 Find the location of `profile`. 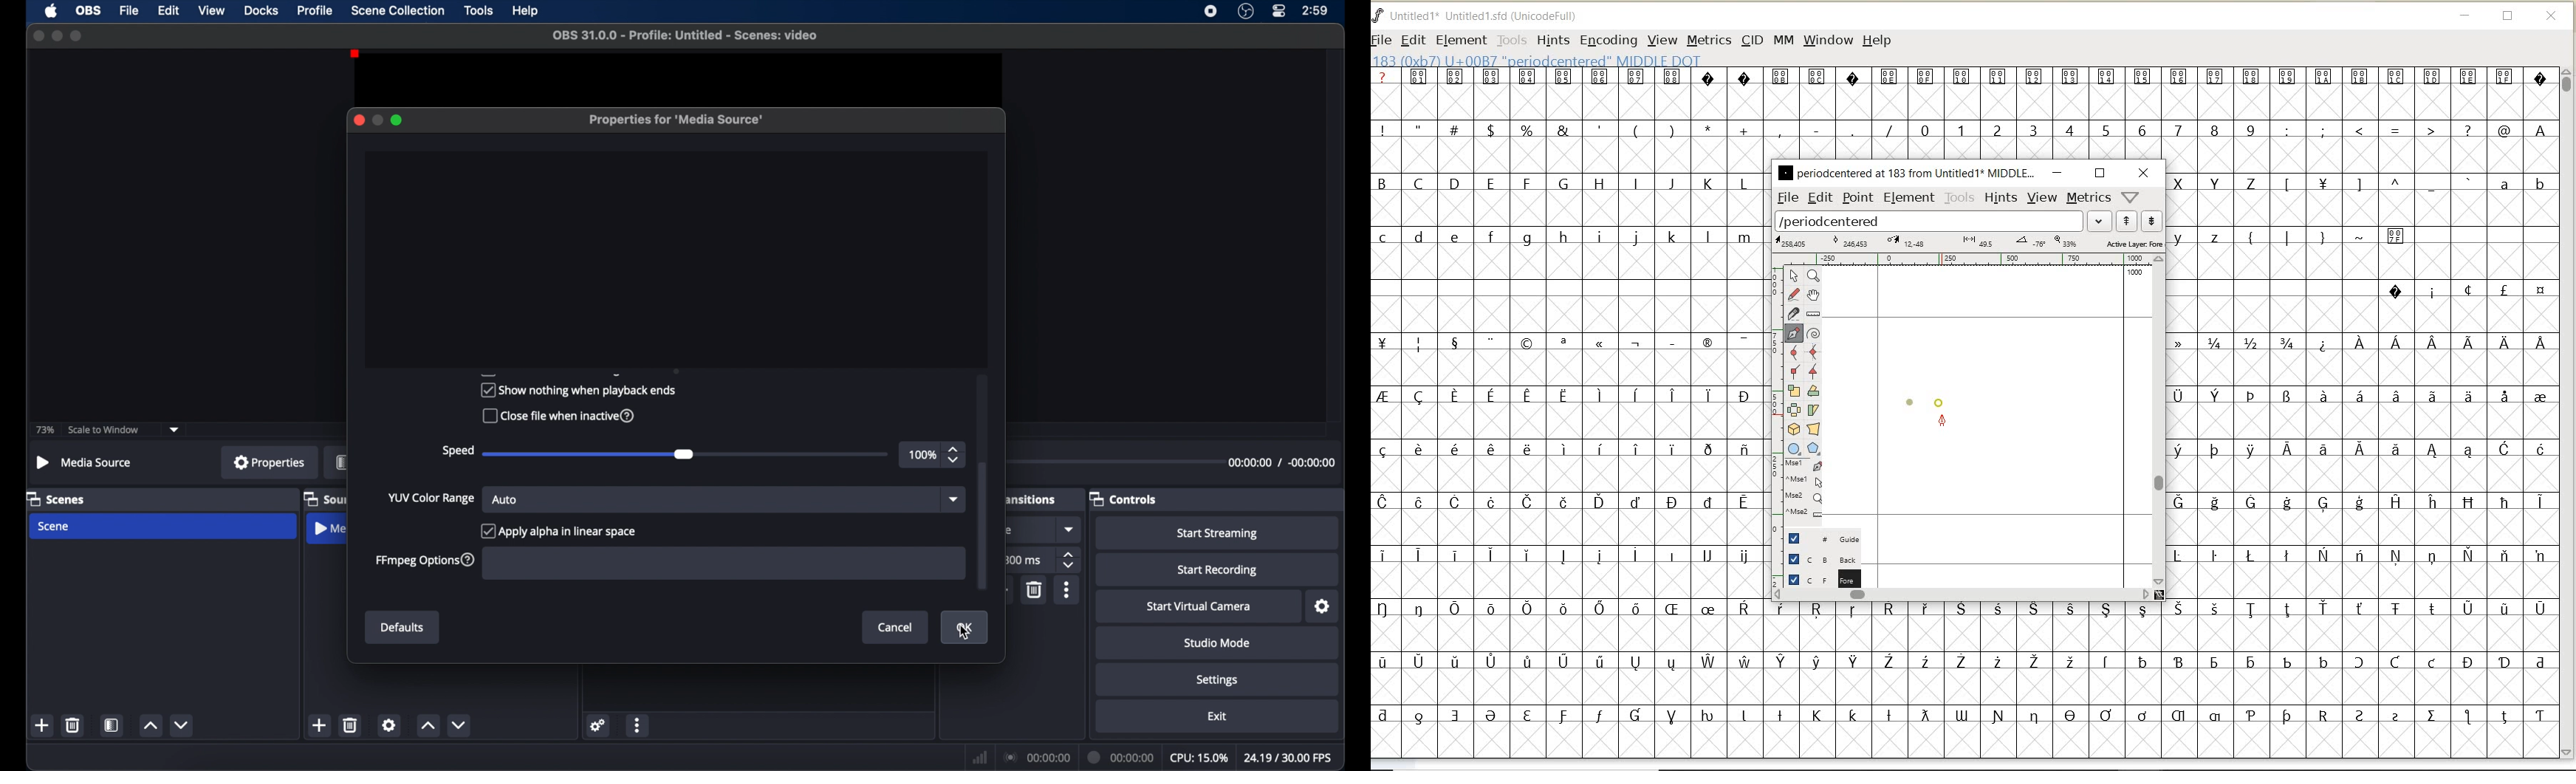

profile is located at coordinates (316, 10).